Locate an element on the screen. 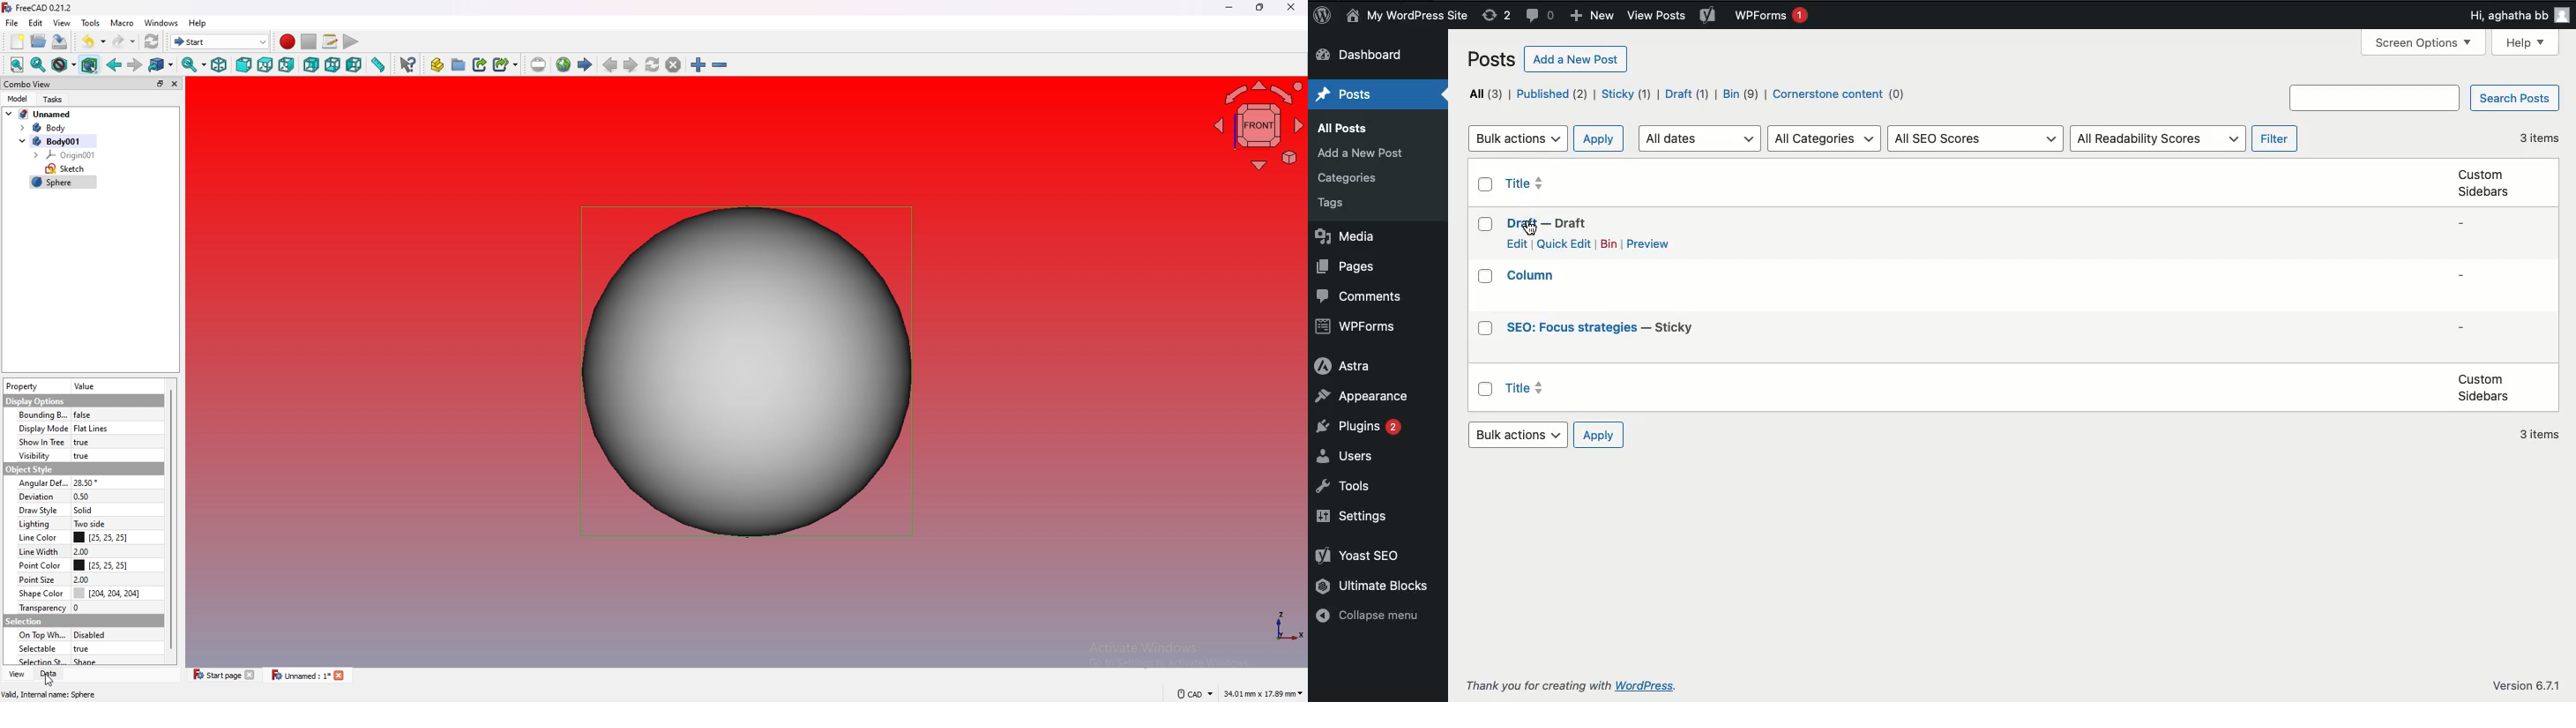 The width and height of the screenshot is (2576, 728). cursor is located at coordinates (50, 681).